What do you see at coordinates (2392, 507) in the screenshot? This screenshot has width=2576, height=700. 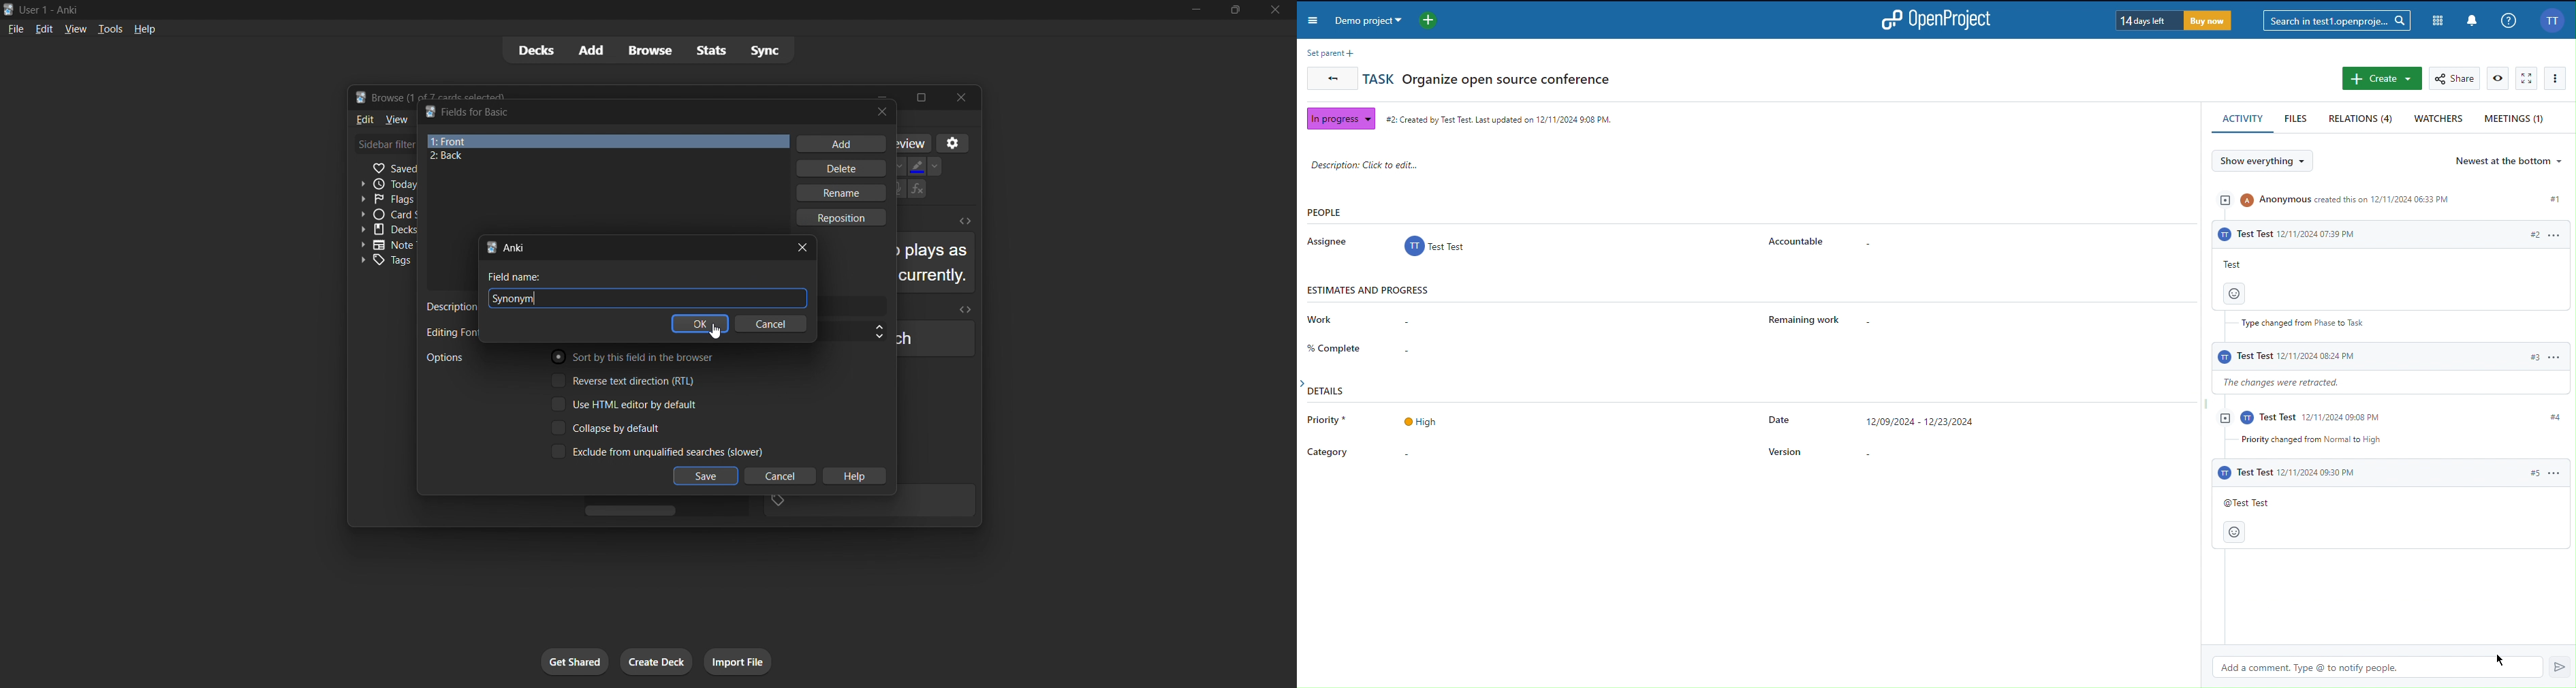 I see `Test Test Comment` at bounding box center [2392, 507].